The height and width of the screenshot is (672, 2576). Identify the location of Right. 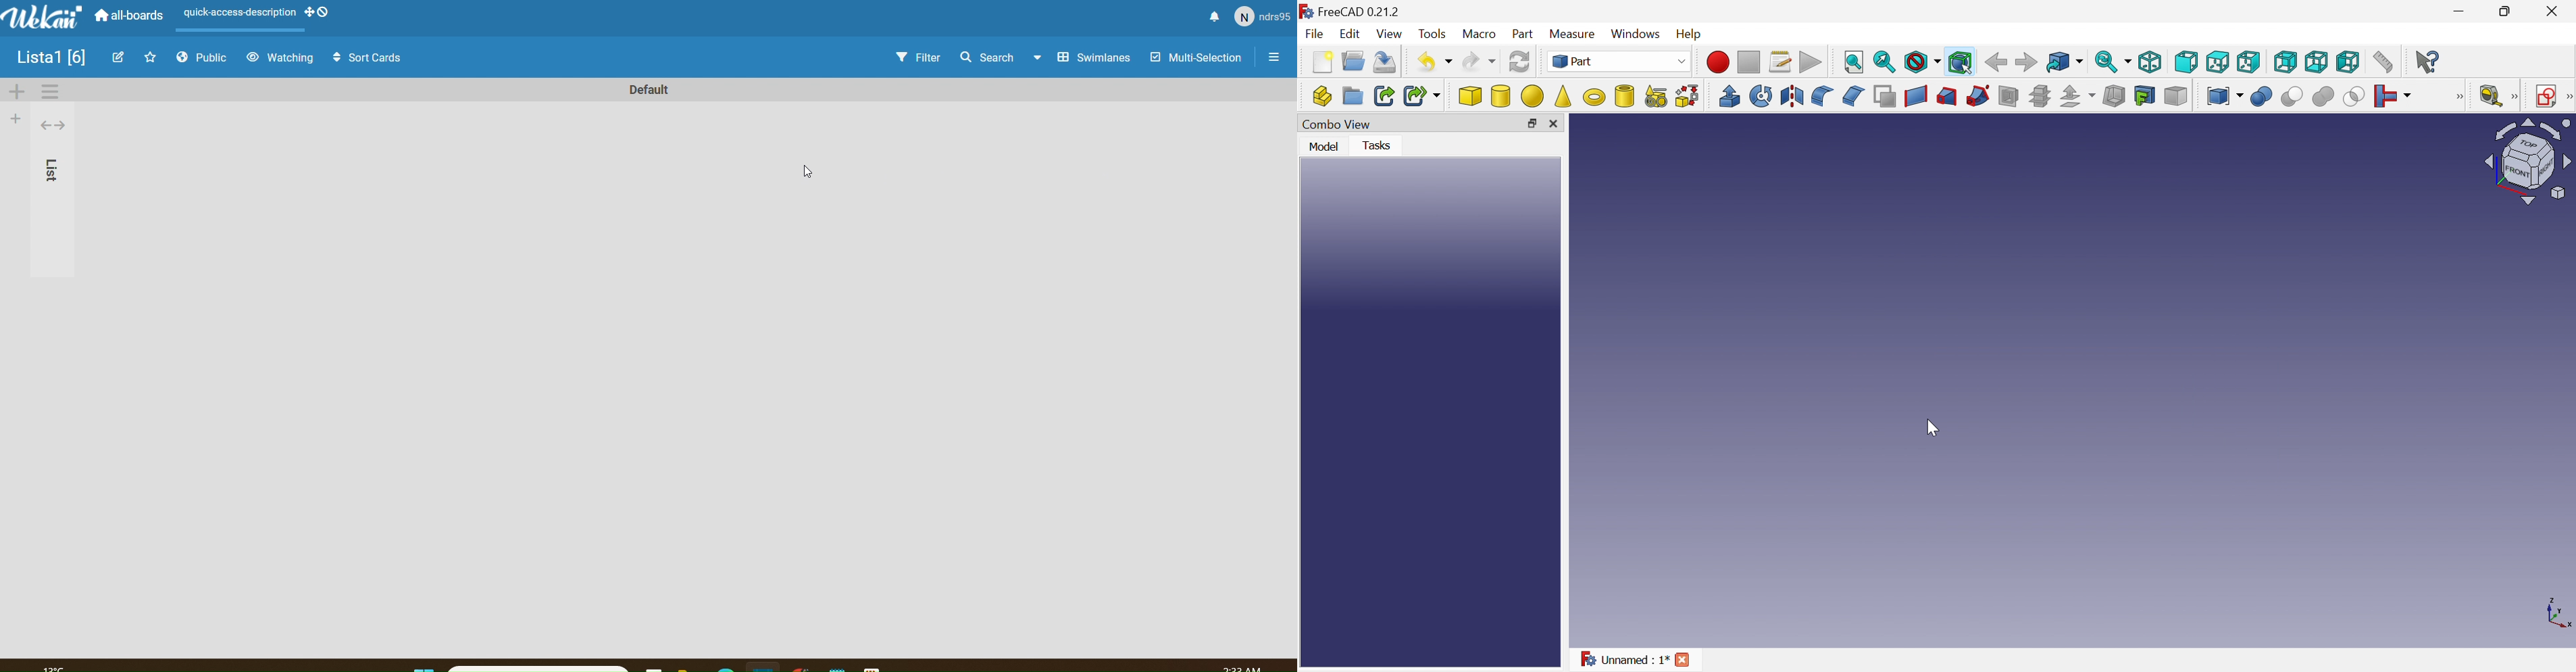
(2249, 62).